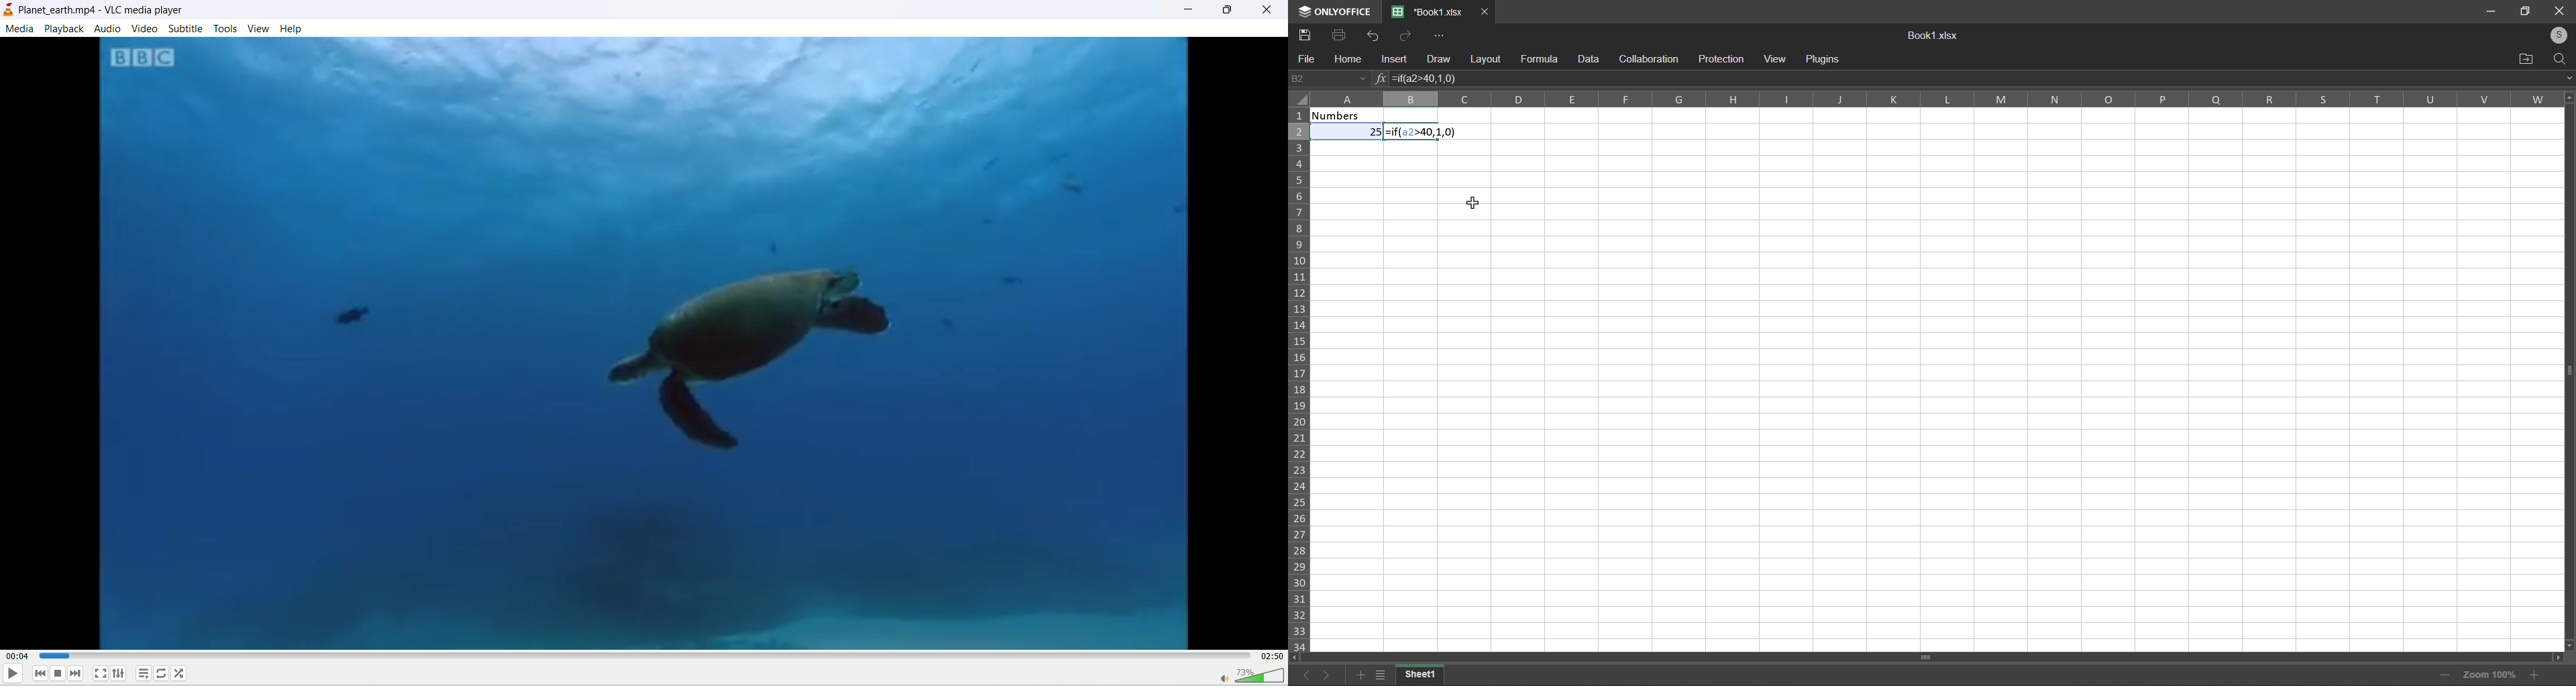 This screenshot has height=700, width=2576. Describe the element at coordinates (1471, 204) in the screenshot. I see `cursor` at that location.